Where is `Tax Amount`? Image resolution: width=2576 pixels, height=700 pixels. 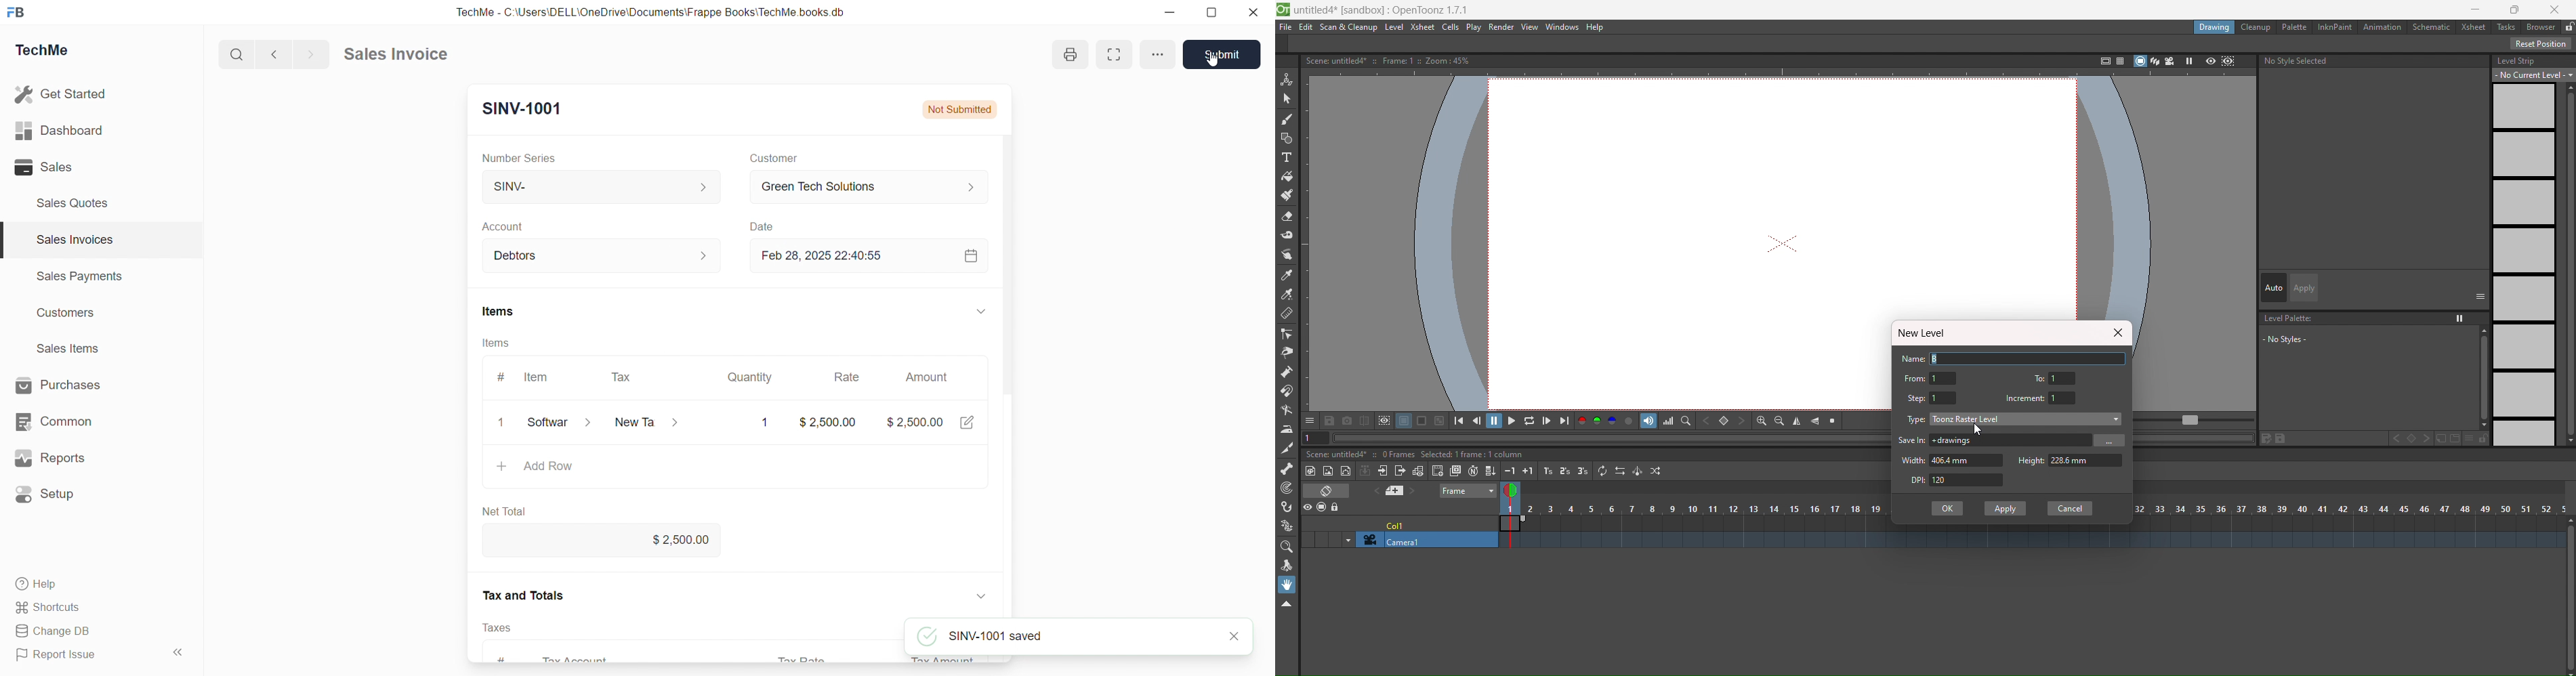
Tax Amount is located at coordinates (943, 658).